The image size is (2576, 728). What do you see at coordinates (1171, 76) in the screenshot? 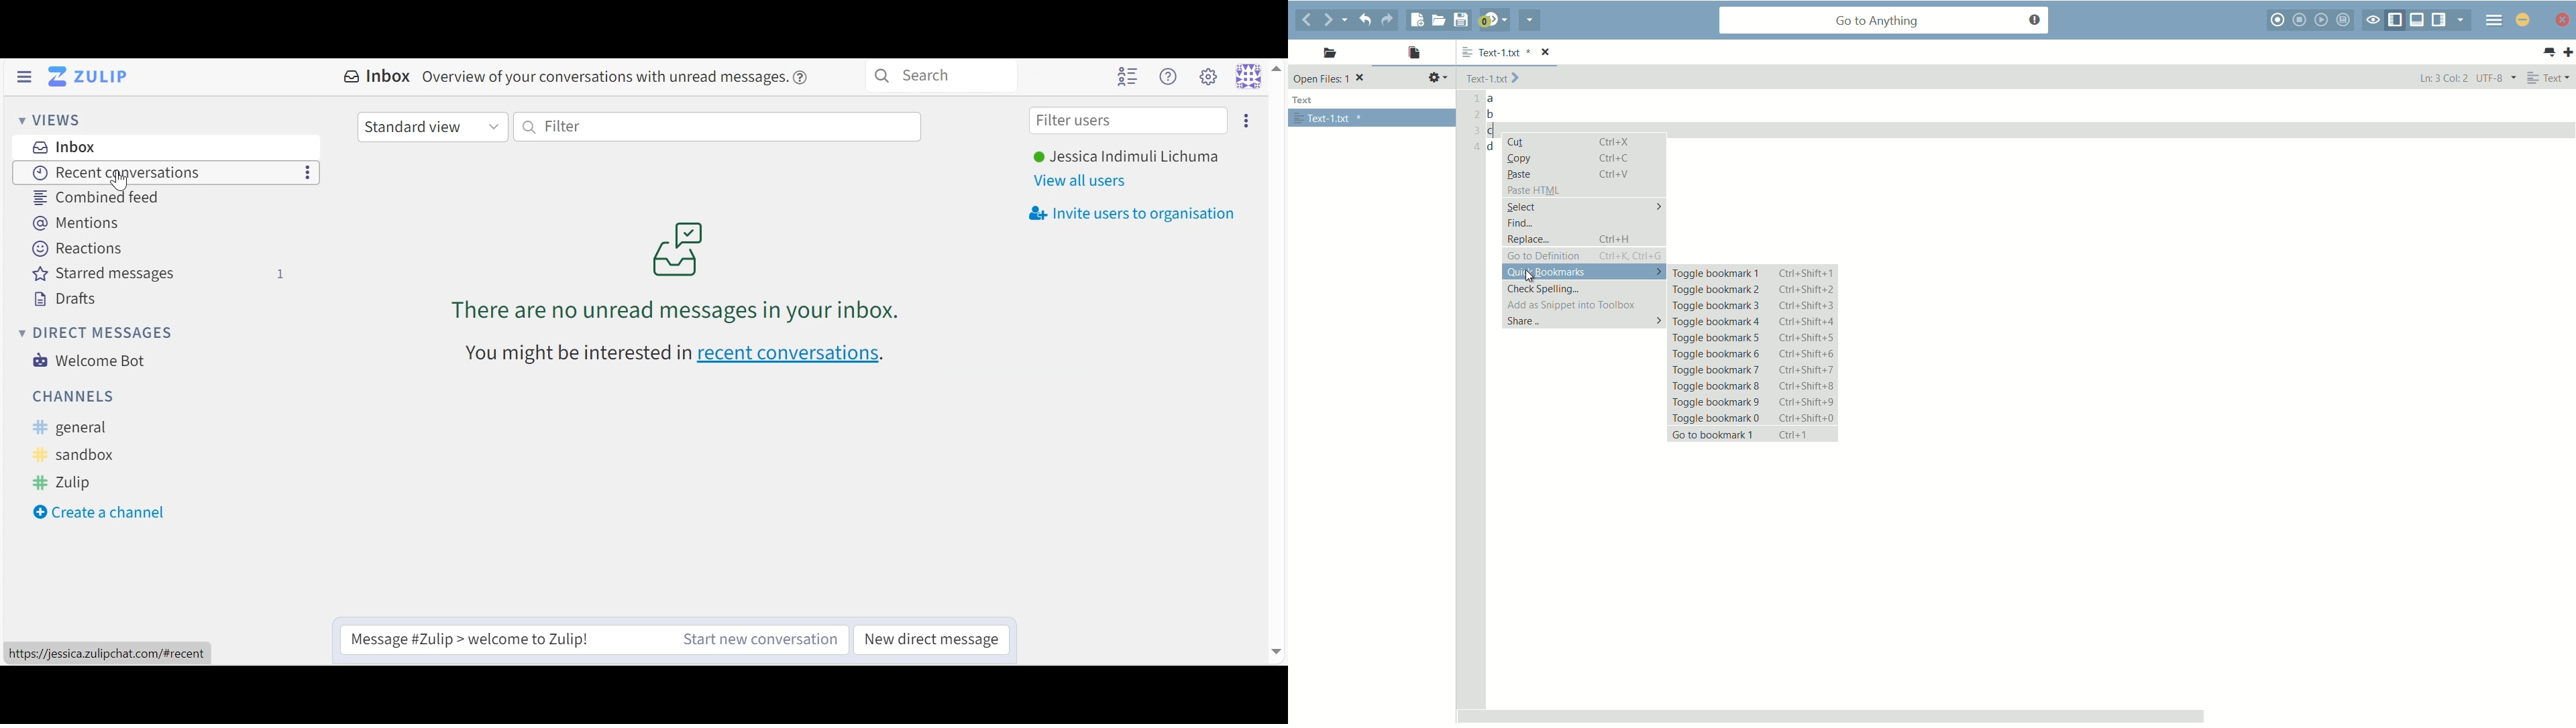
I see `Help menu` at bounding box center [1171, 76].